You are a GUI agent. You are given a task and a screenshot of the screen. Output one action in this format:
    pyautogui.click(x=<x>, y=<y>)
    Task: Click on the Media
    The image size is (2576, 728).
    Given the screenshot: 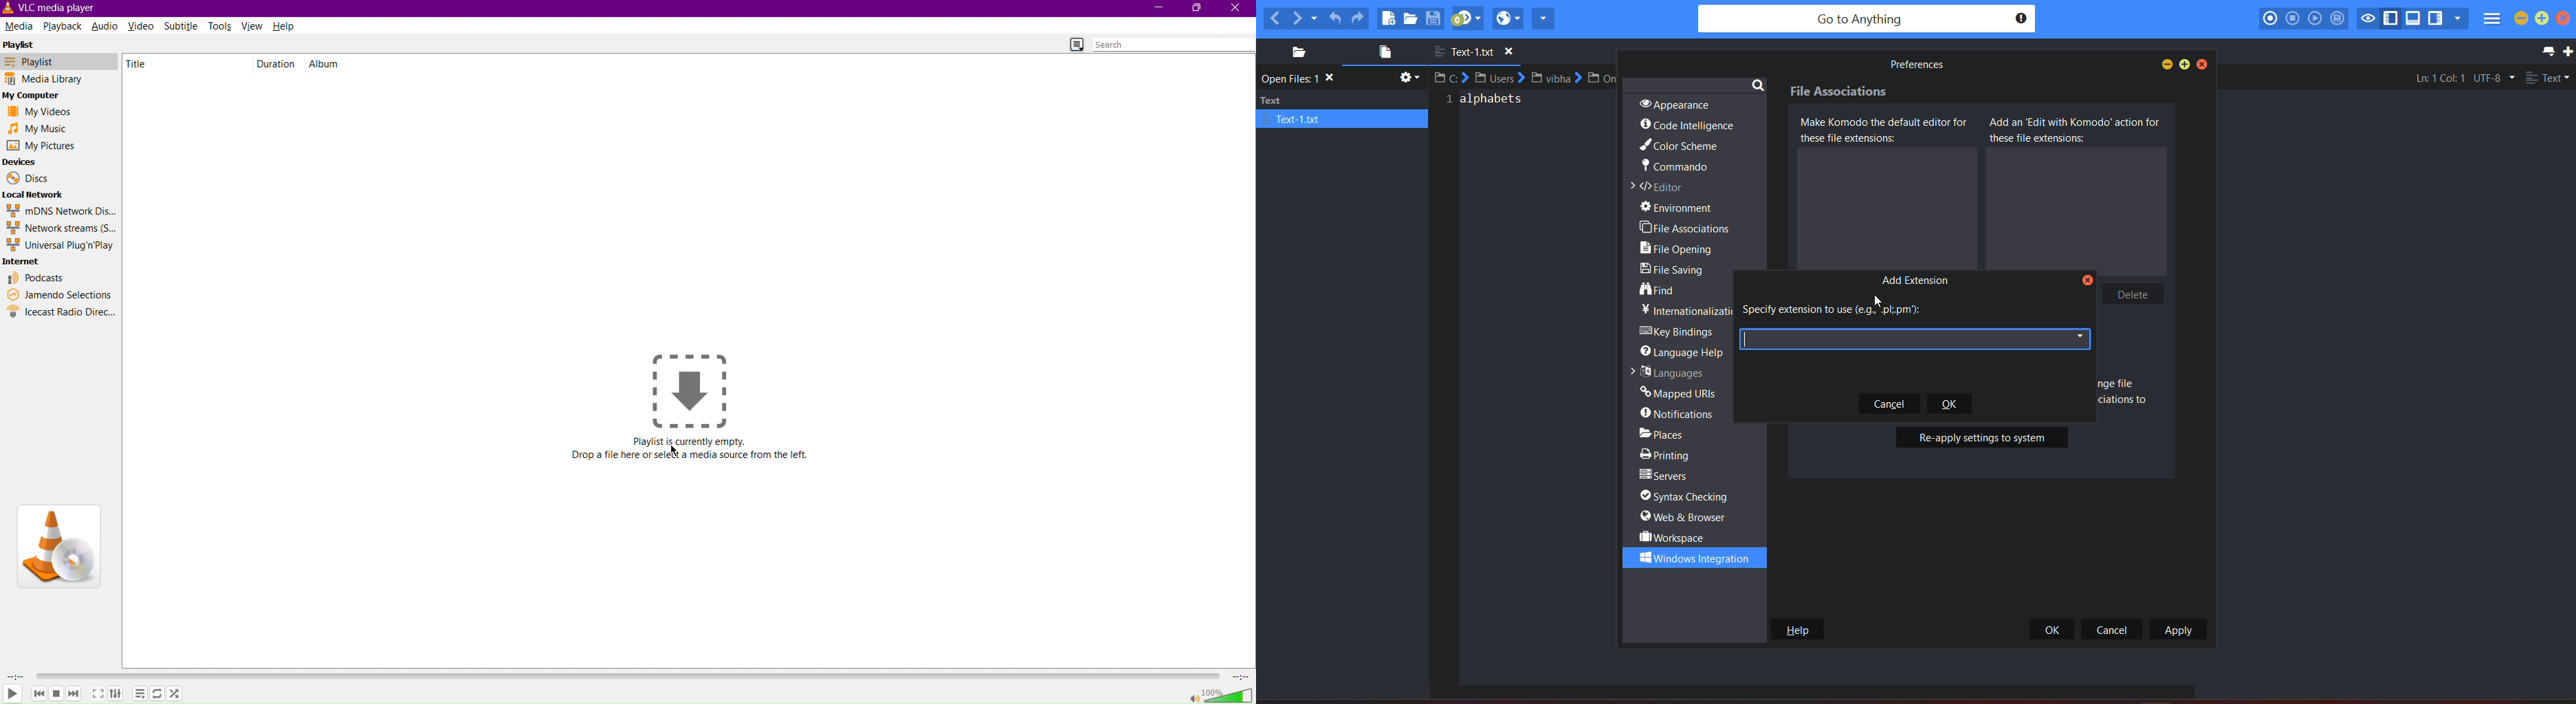 What is the action you would take?
    pyautogui.click(x=19, y=27)
    